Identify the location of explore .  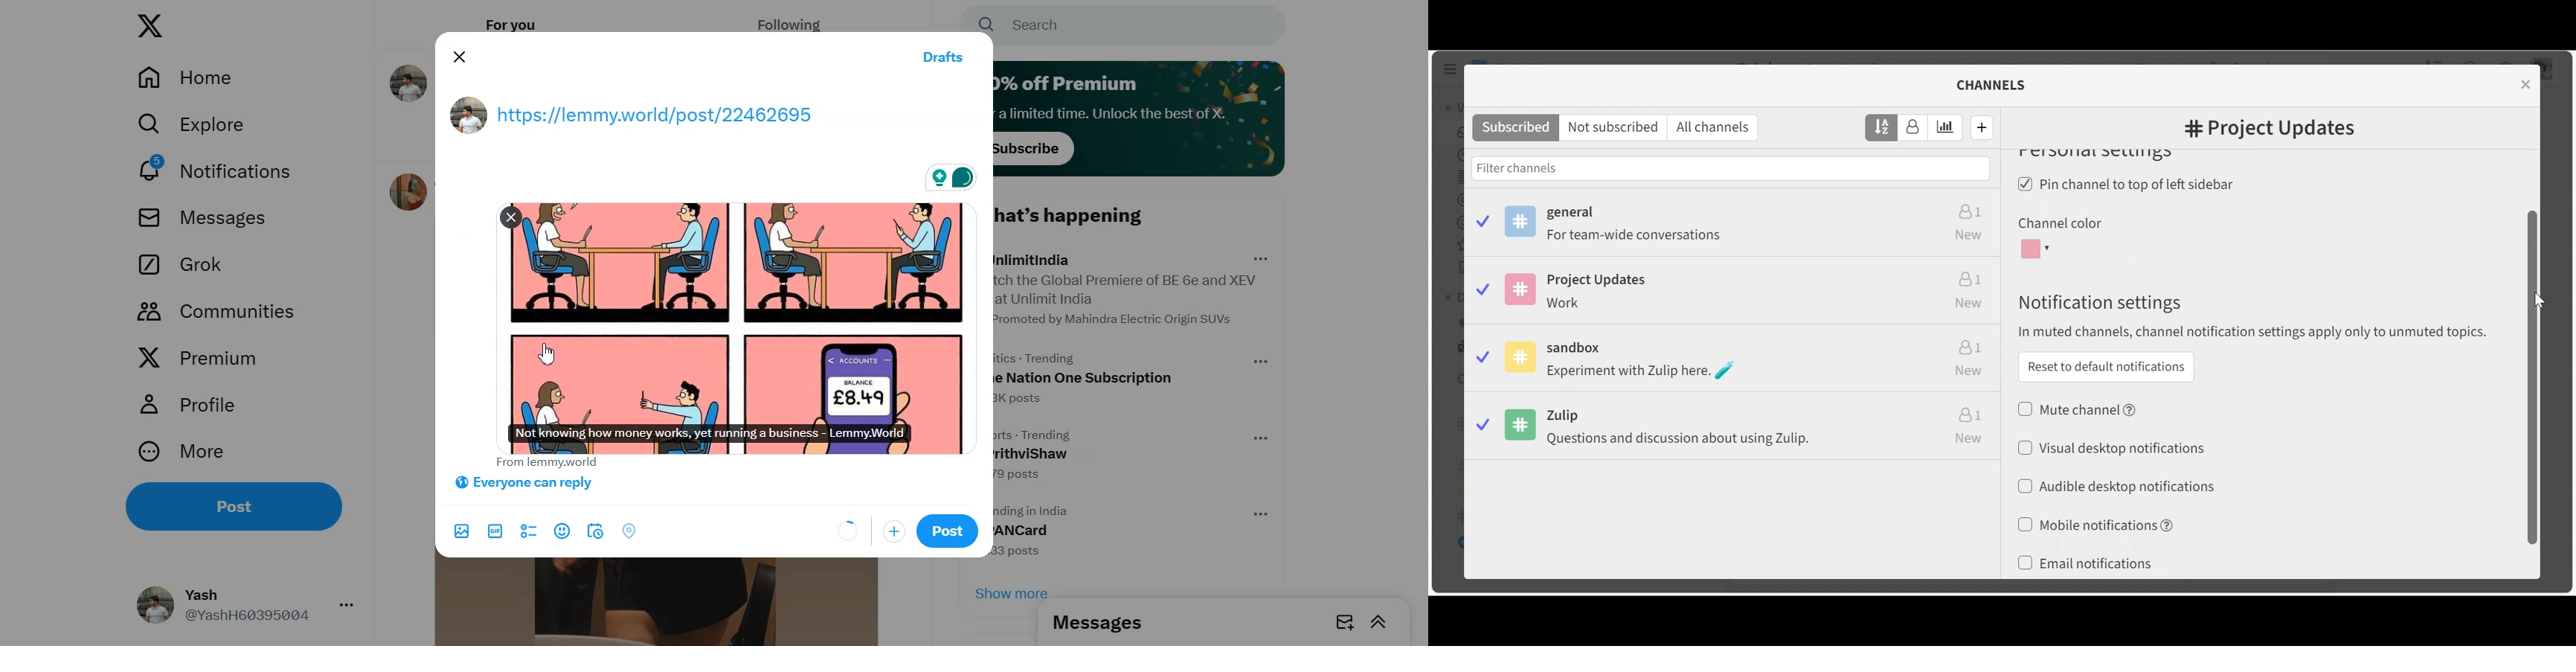
(196, 129).